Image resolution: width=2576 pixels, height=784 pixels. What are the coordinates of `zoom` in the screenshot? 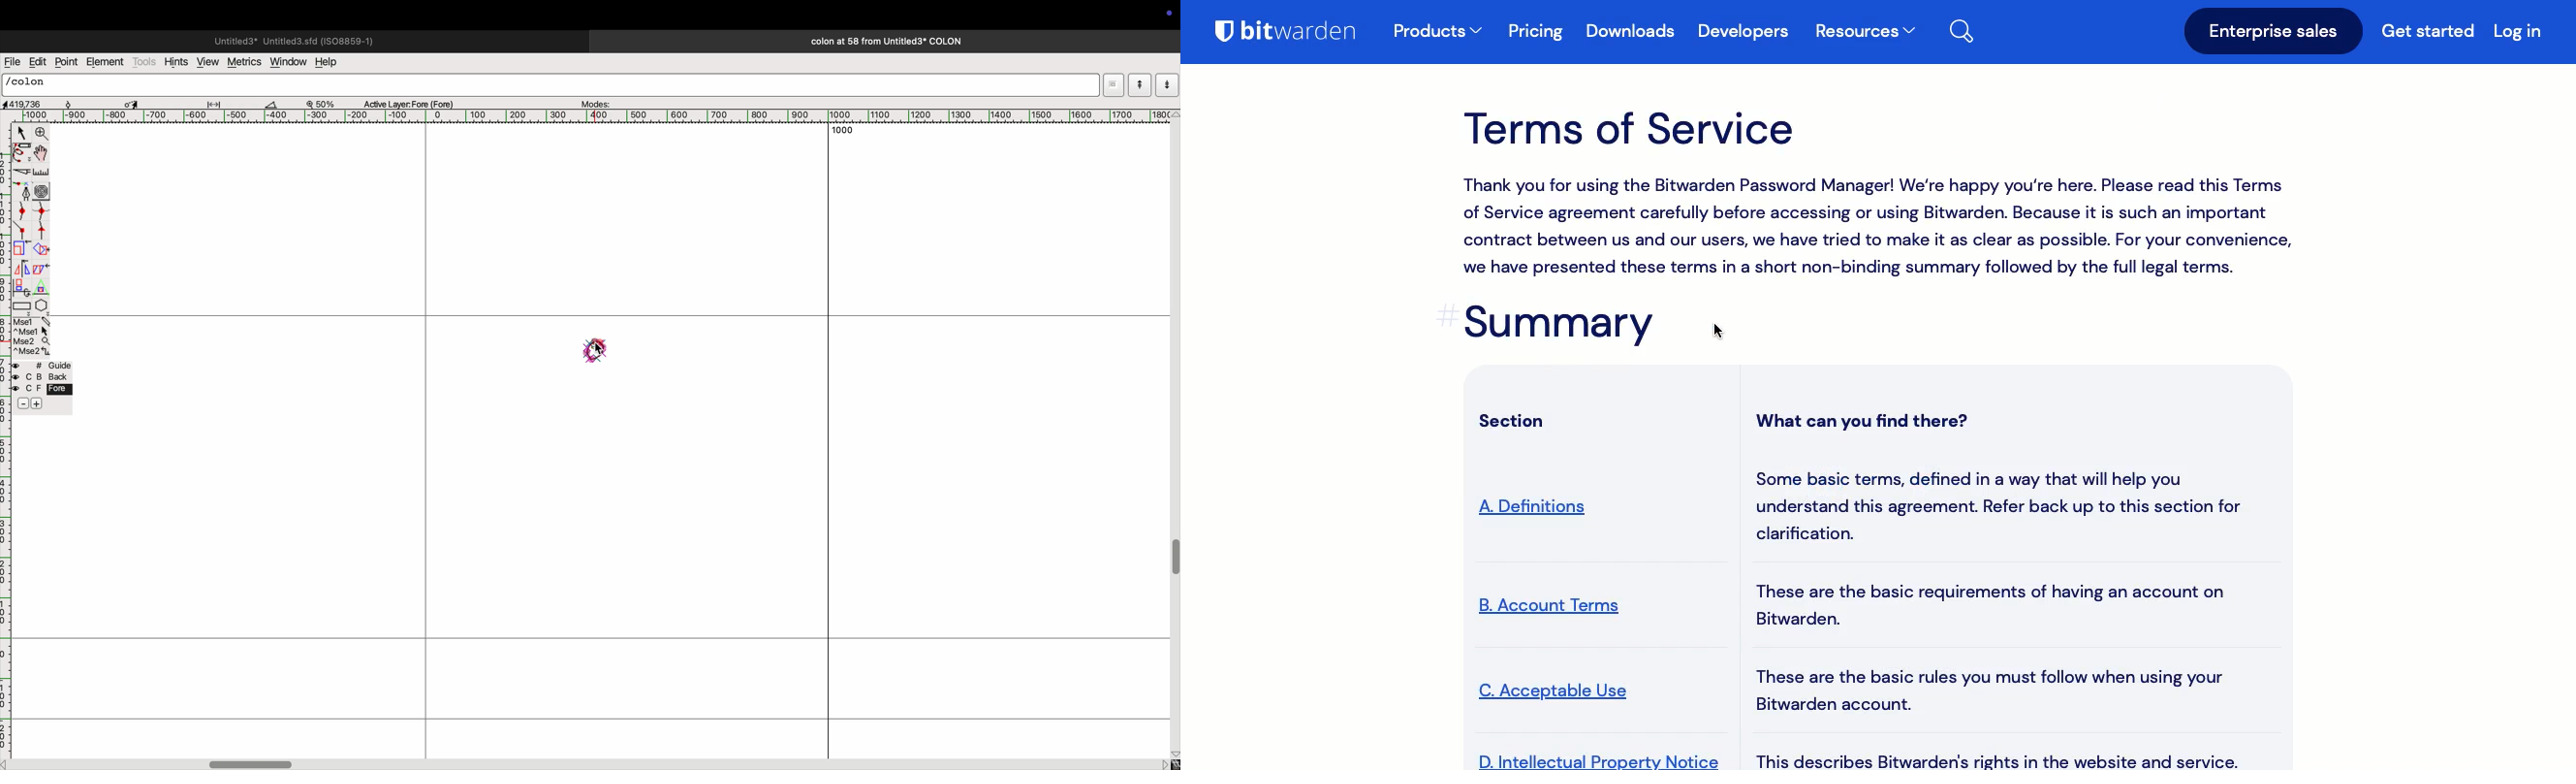 It's located at (42, 134).